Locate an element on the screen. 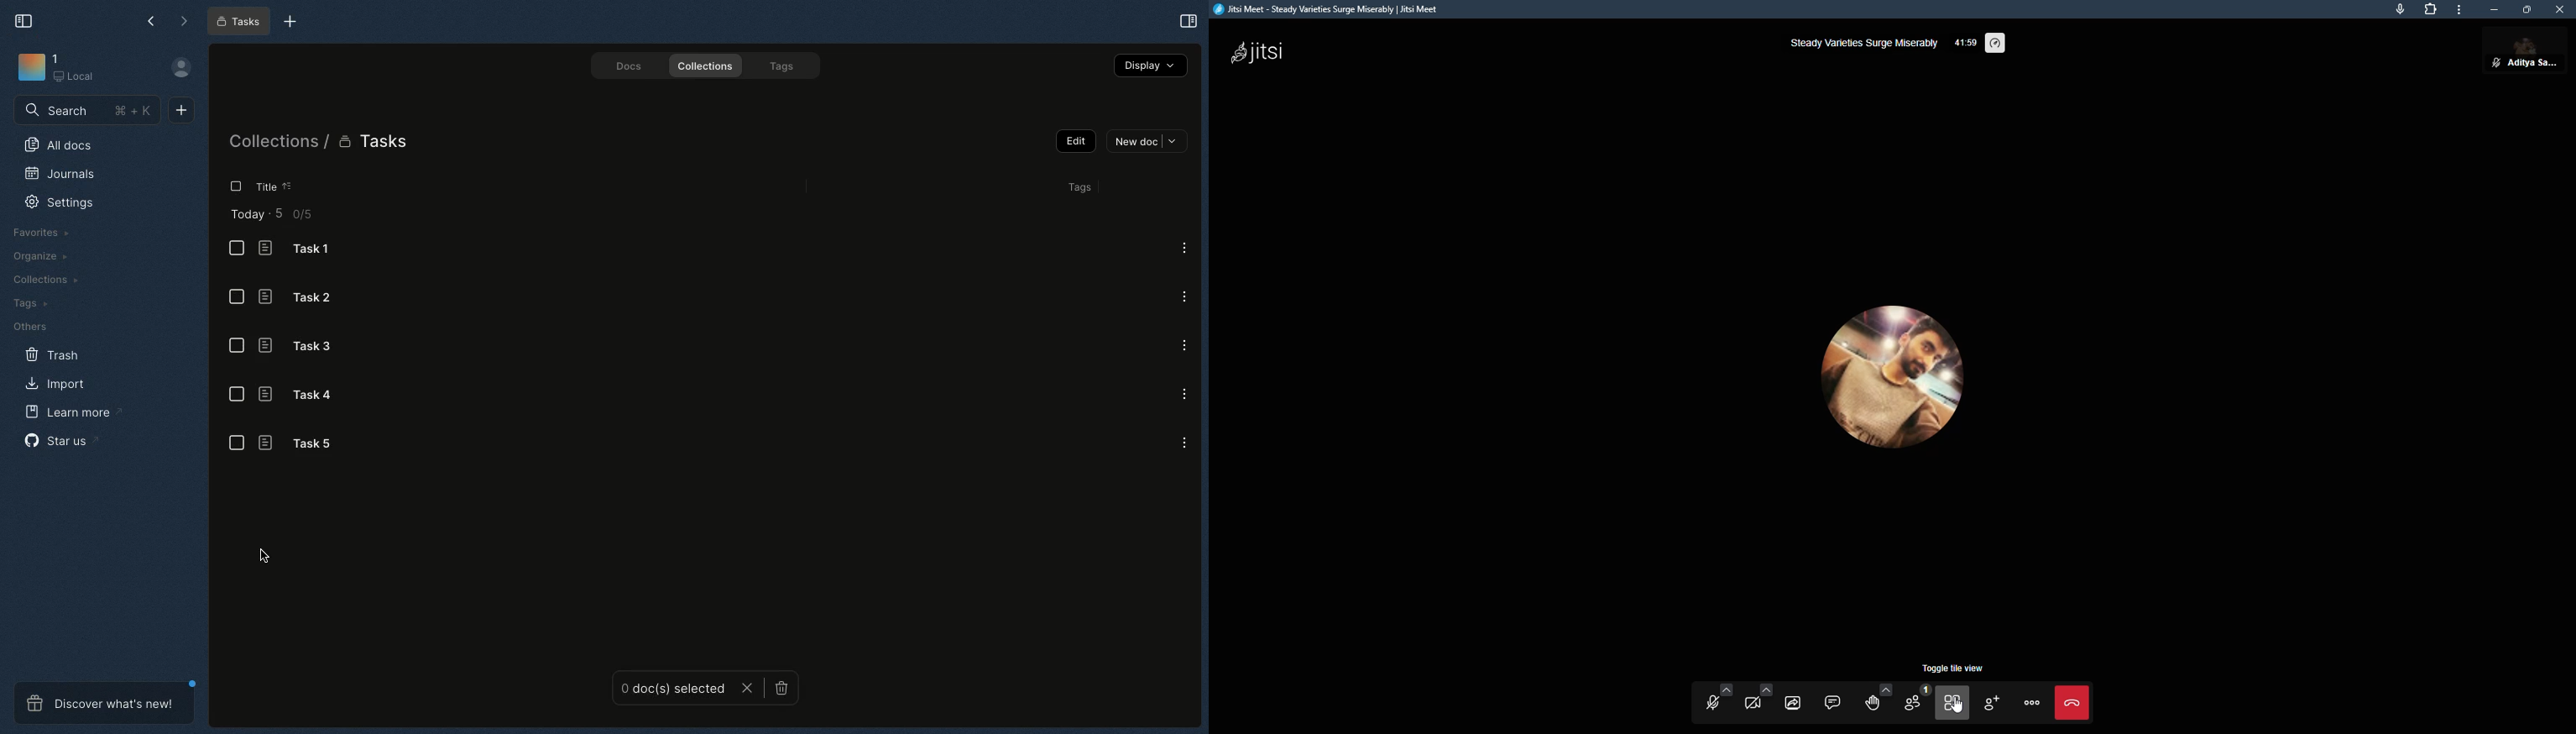 This screenshot has height=756, width=2576. Edit is located at coordinates (1076, 142).